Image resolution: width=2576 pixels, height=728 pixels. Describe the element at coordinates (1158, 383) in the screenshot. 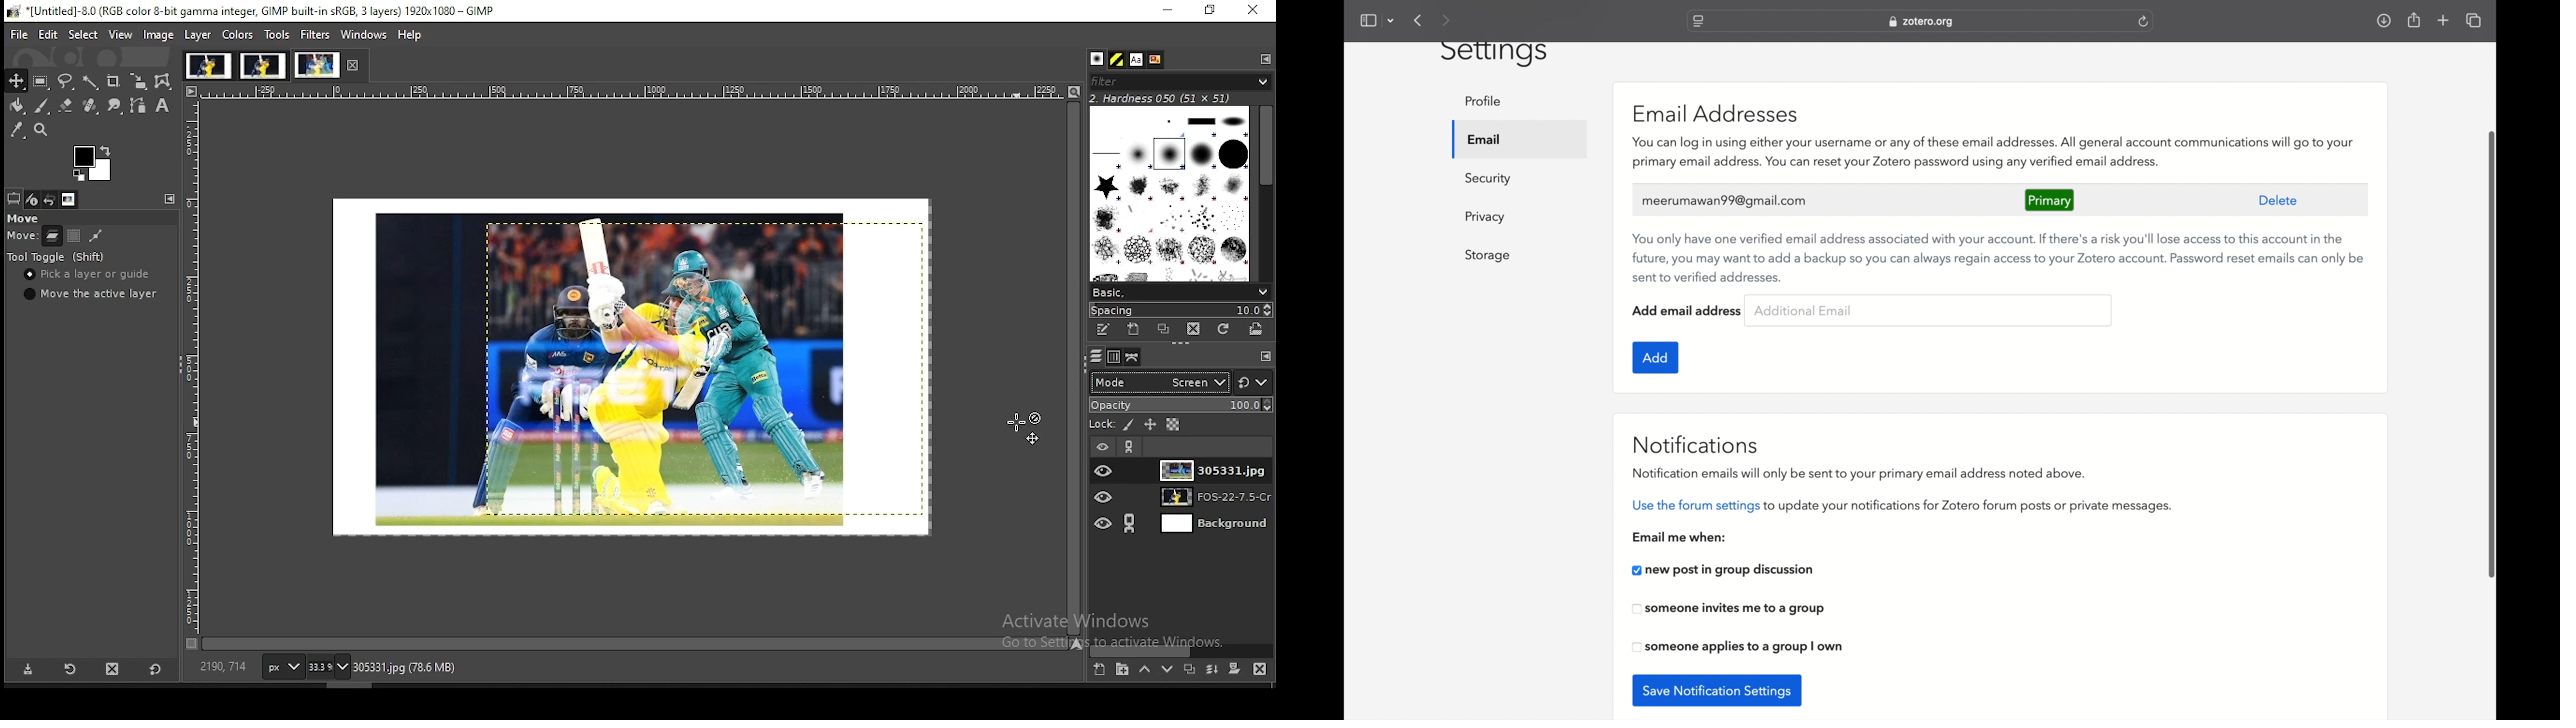

I see `mode` at that location.